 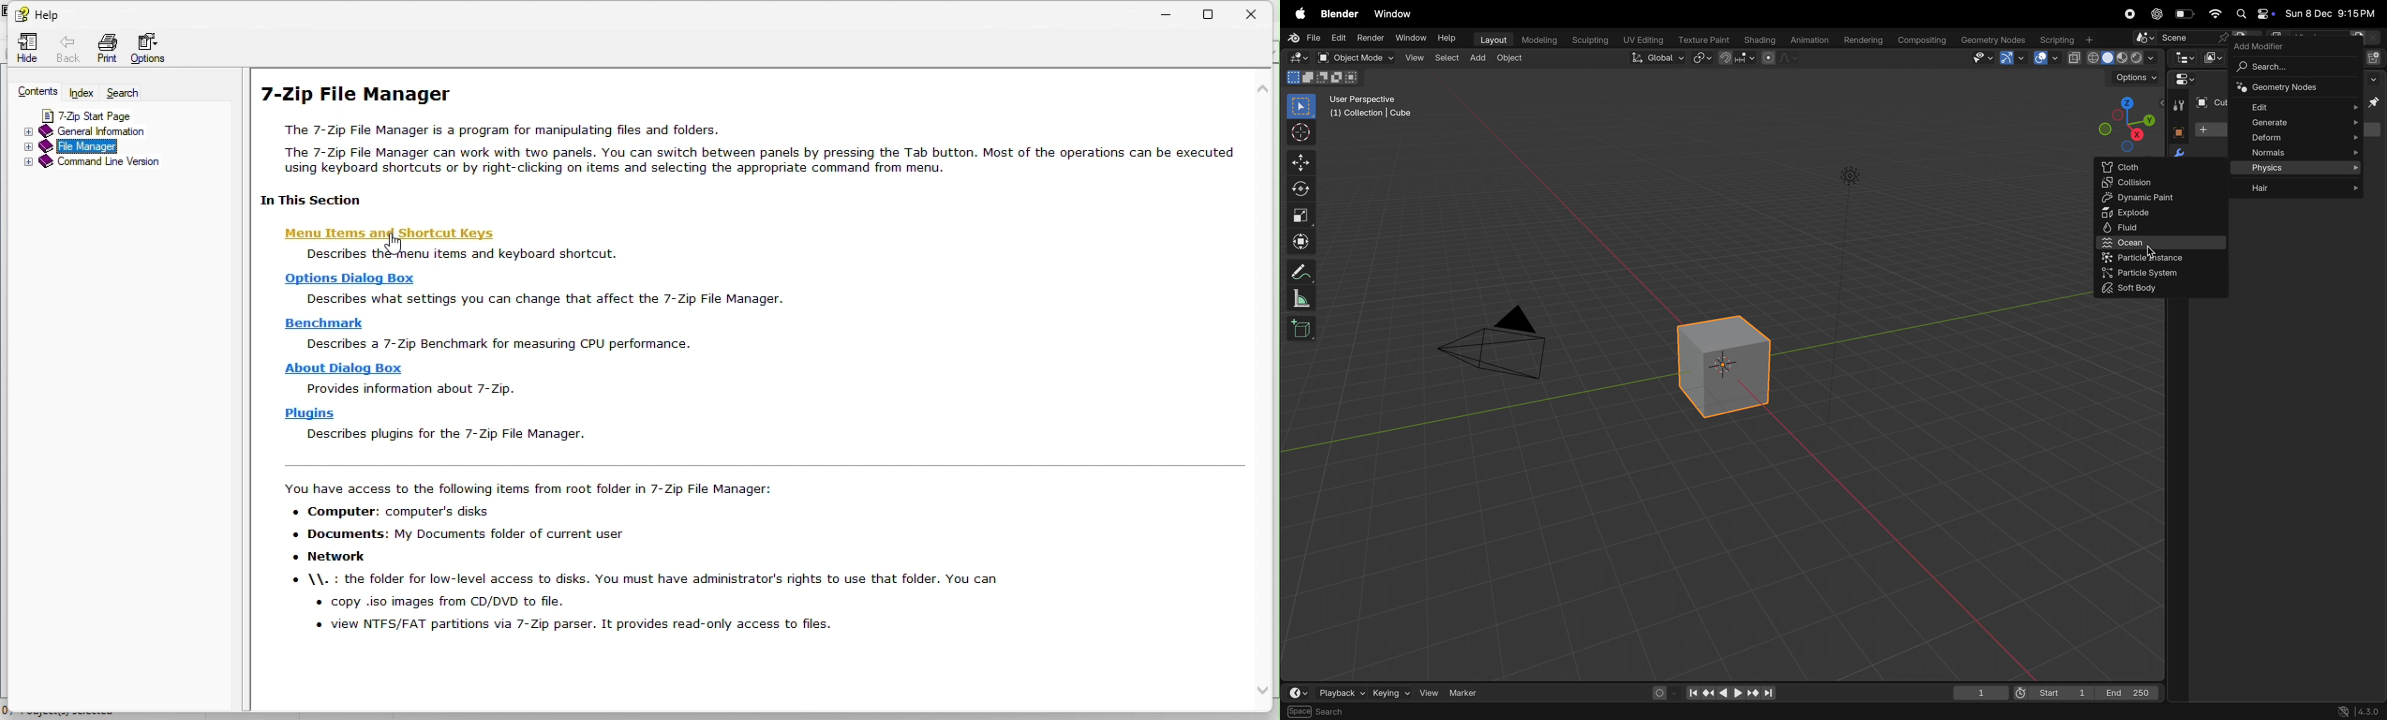 What do you see at coordinates (1738, 60) in the screenshot?
I see `` at bounding box center [1738, 60].